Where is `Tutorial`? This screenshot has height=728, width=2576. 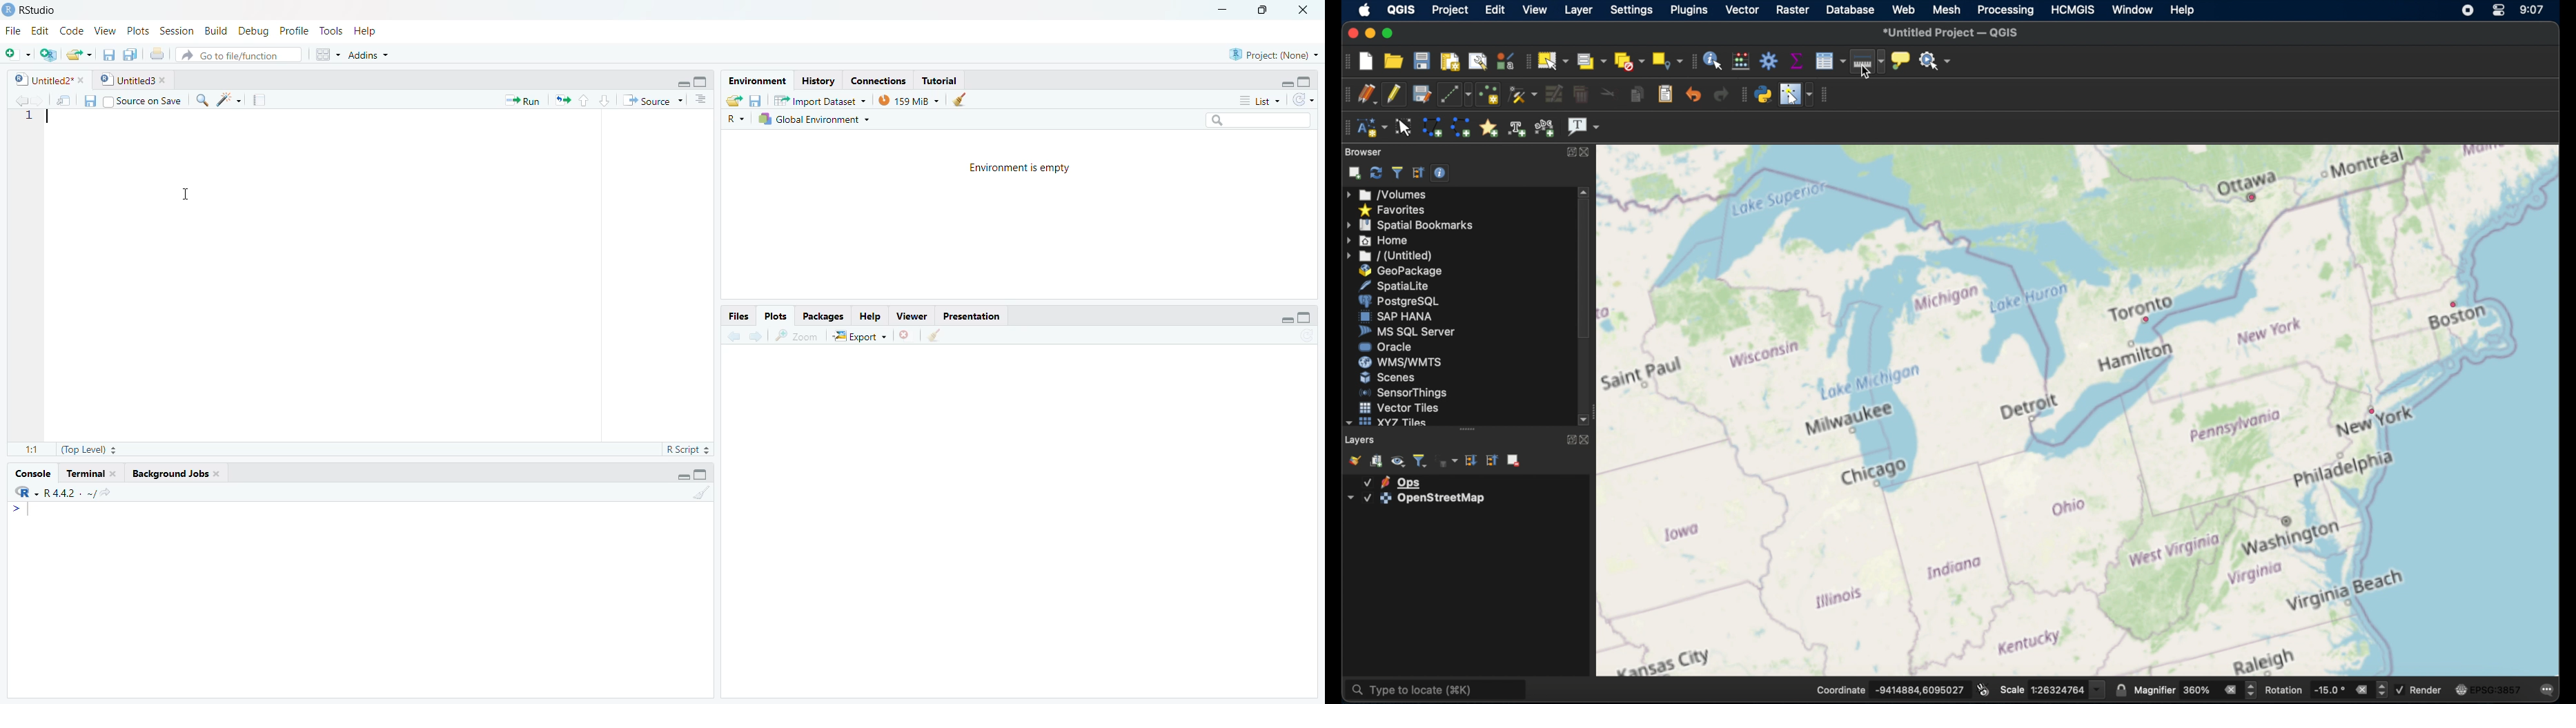
Tutorial is located at coordinates (938, 81).